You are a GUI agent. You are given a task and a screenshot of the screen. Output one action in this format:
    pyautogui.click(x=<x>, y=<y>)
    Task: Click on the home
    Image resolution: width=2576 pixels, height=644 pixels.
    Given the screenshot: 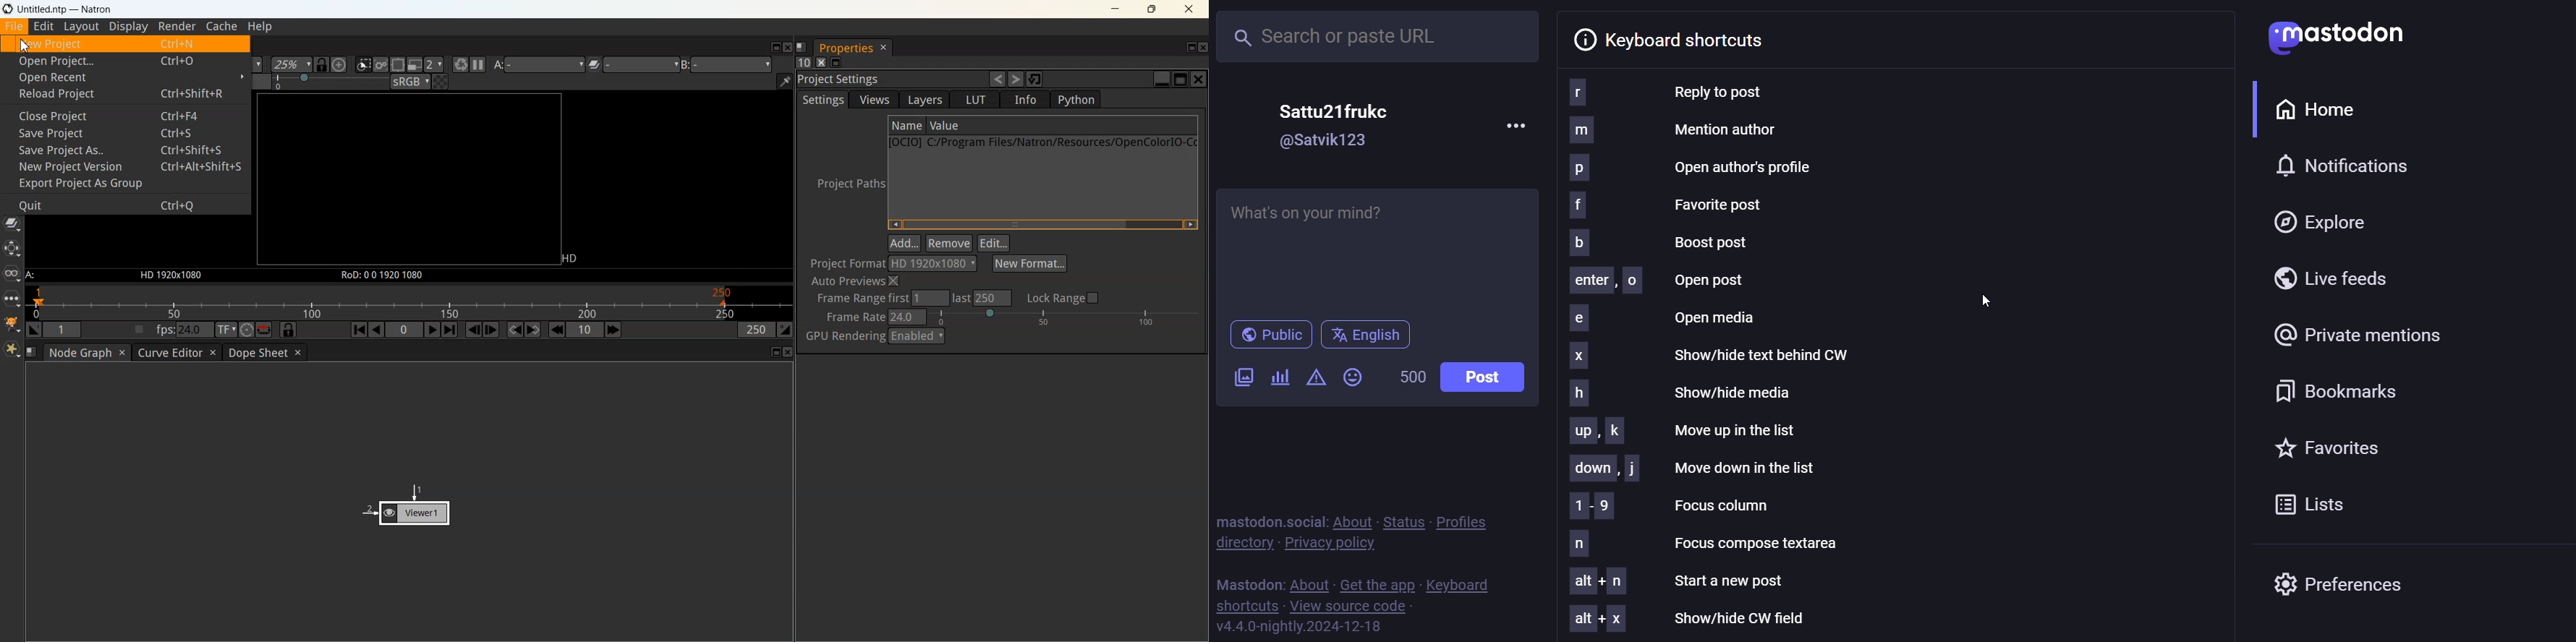 What is the action you would take?
    pyautogui.click(x=2321, y=109)
    